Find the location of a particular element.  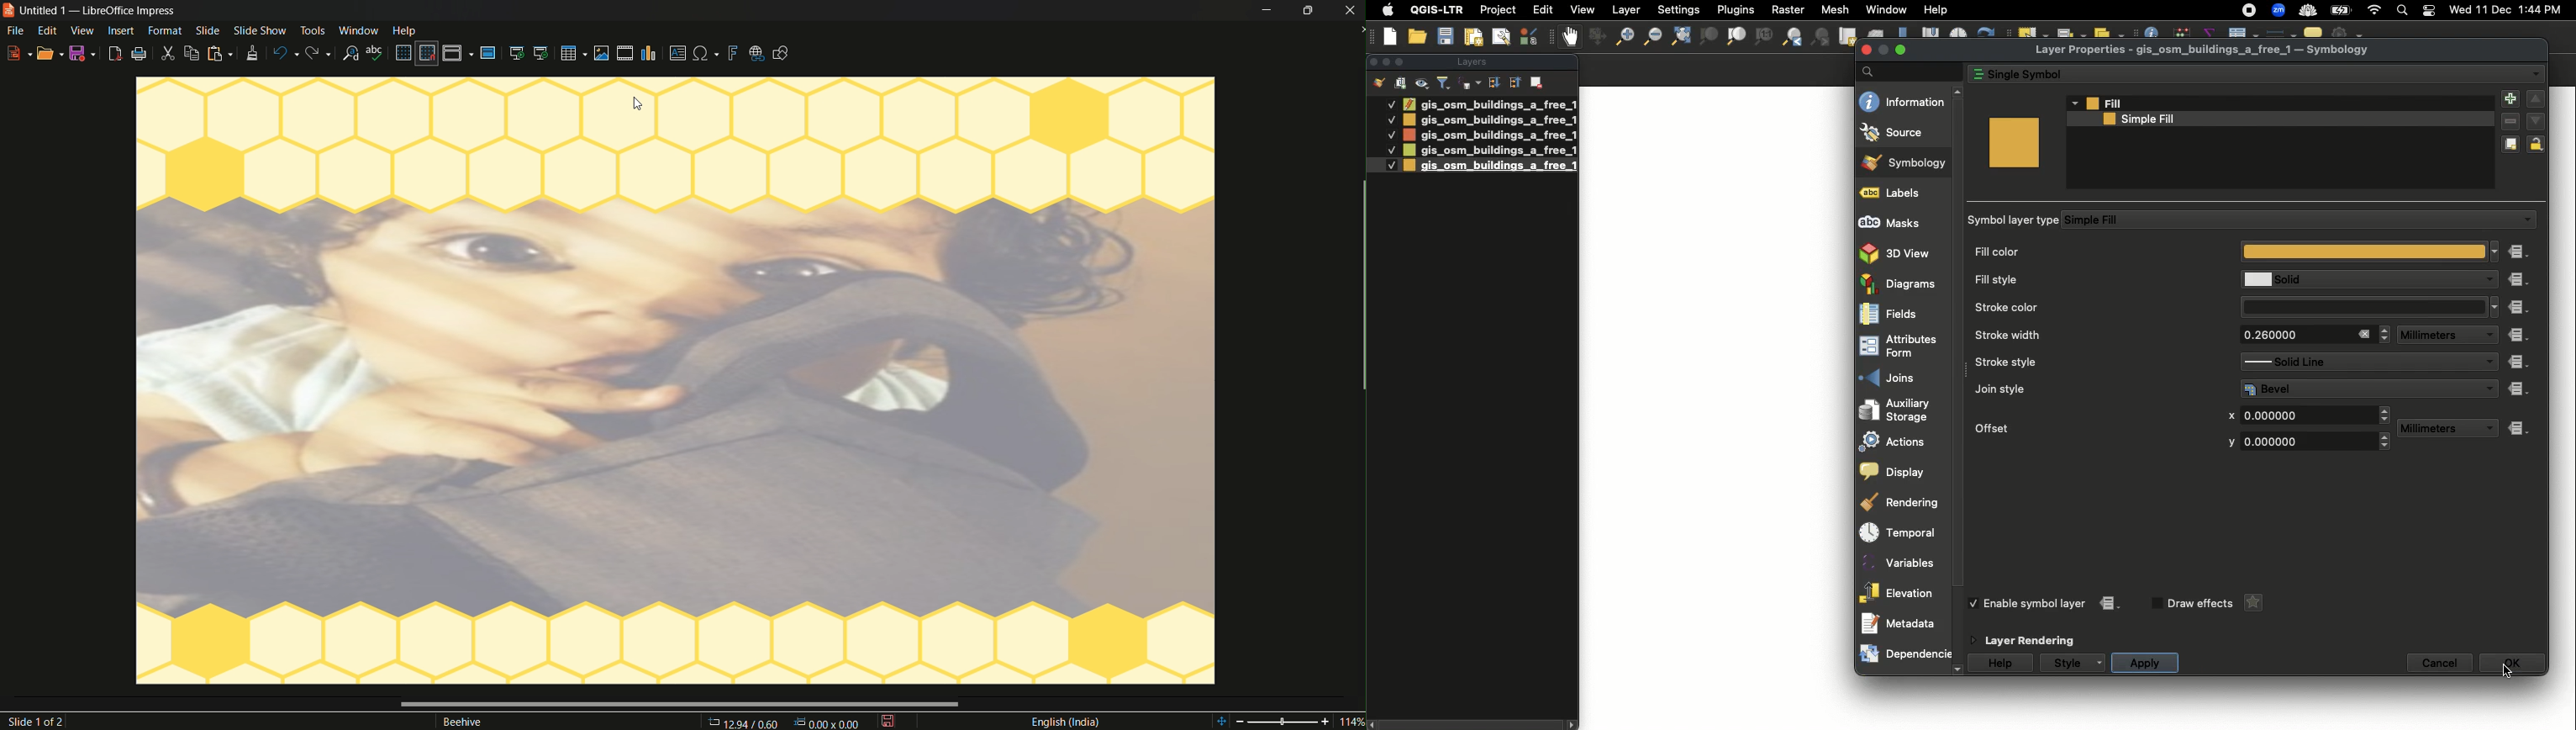

Drop down is located at coordinates (2526, 220).